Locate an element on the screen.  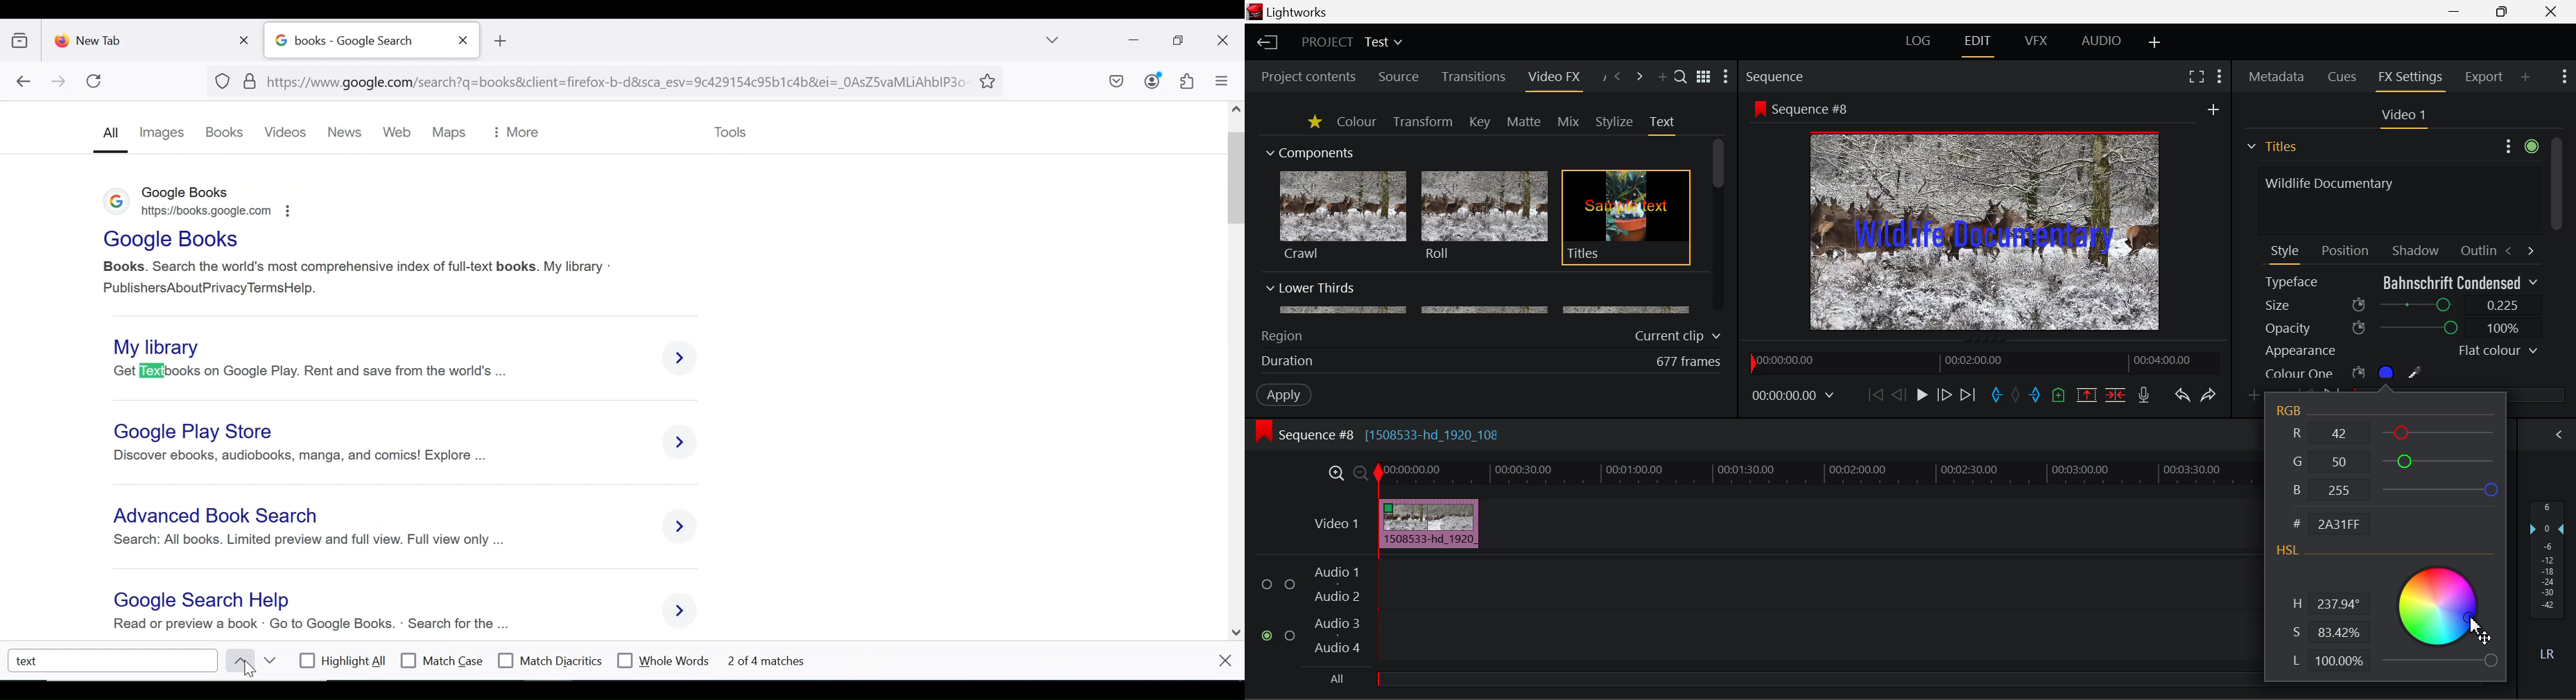
Record Voiceover is located at coordinates (2144, 398).